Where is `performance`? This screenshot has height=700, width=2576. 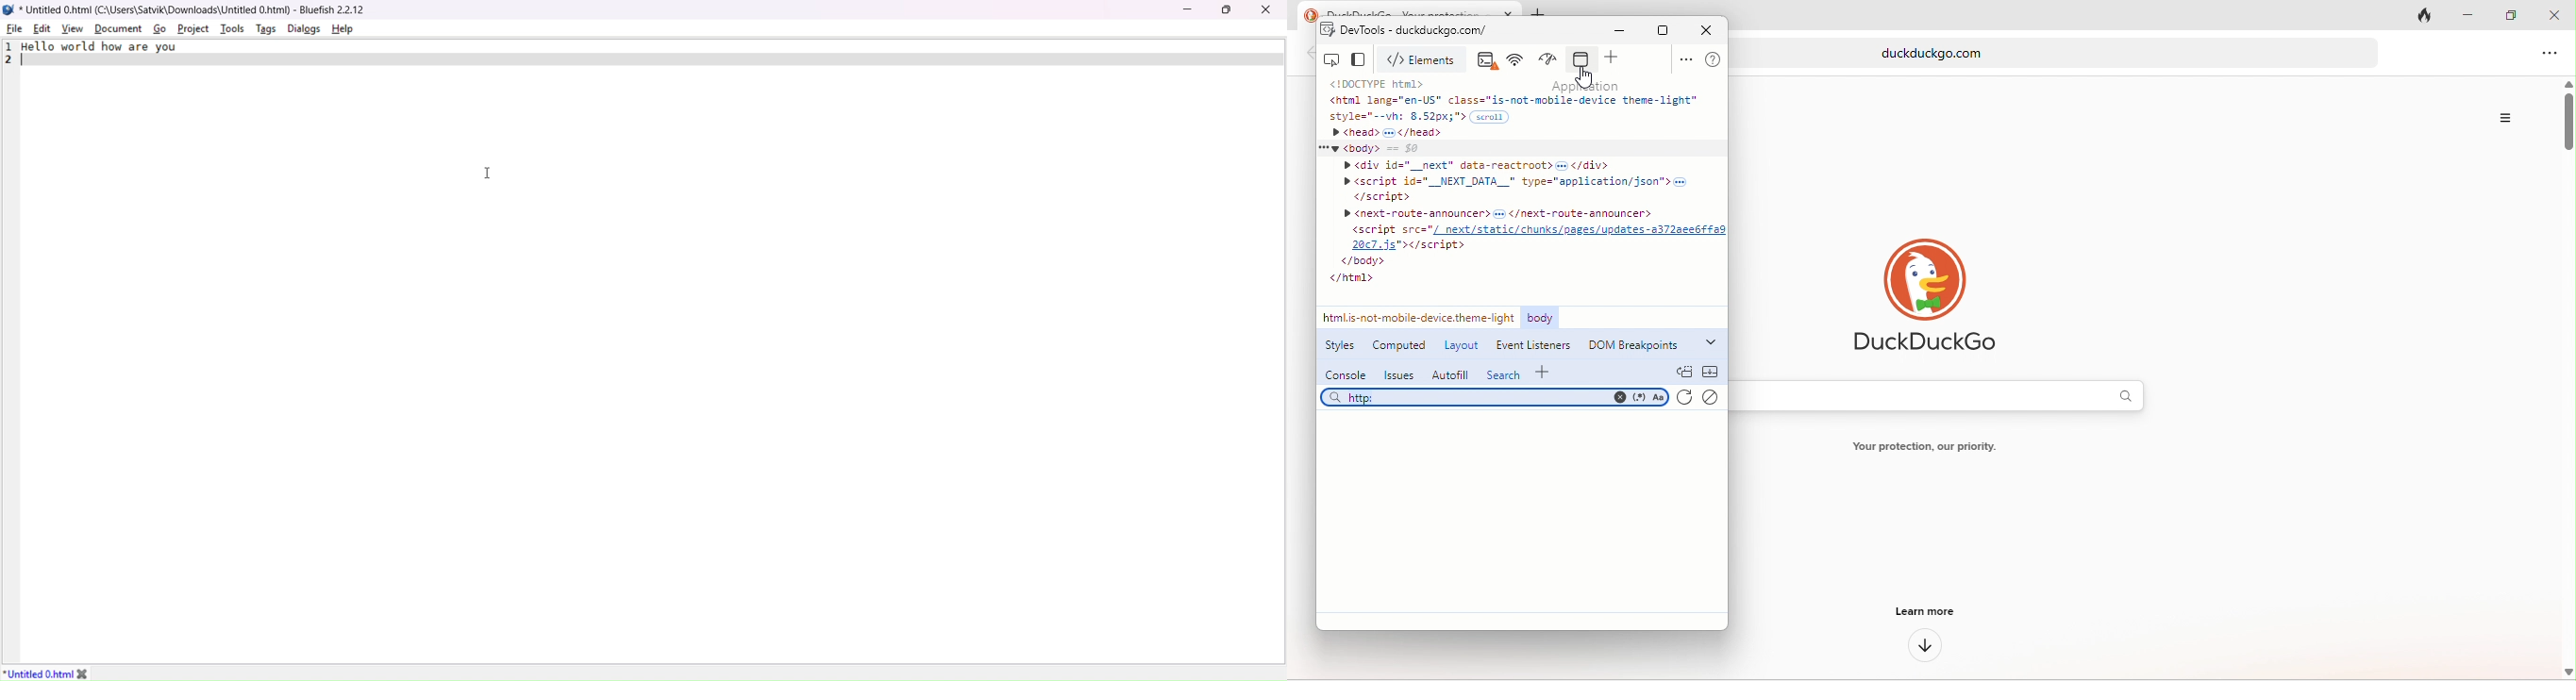
performance is located at coordinates (1547, 61).